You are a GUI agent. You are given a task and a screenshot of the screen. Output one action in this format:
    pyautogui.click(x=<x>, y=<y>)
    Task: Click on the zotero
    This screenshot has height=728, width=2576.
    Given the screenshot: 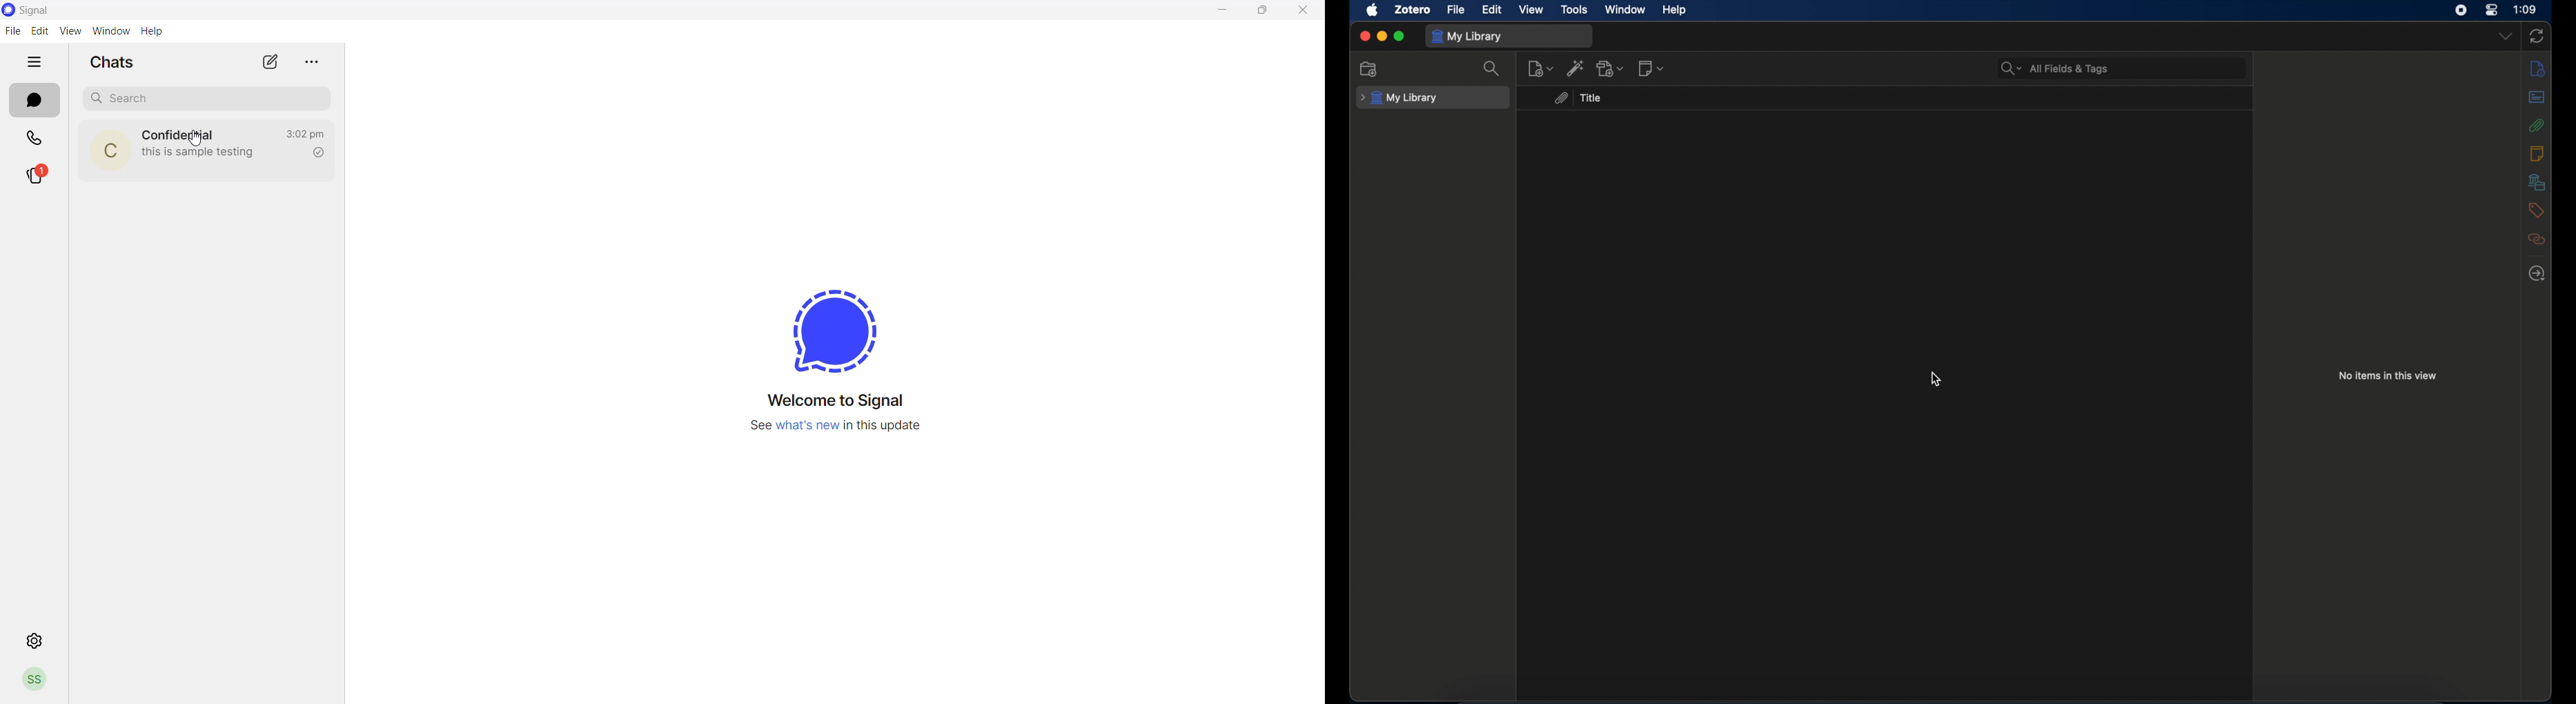 What is the action you would take?
    pyautogui.click(x=1412, y=10)
    